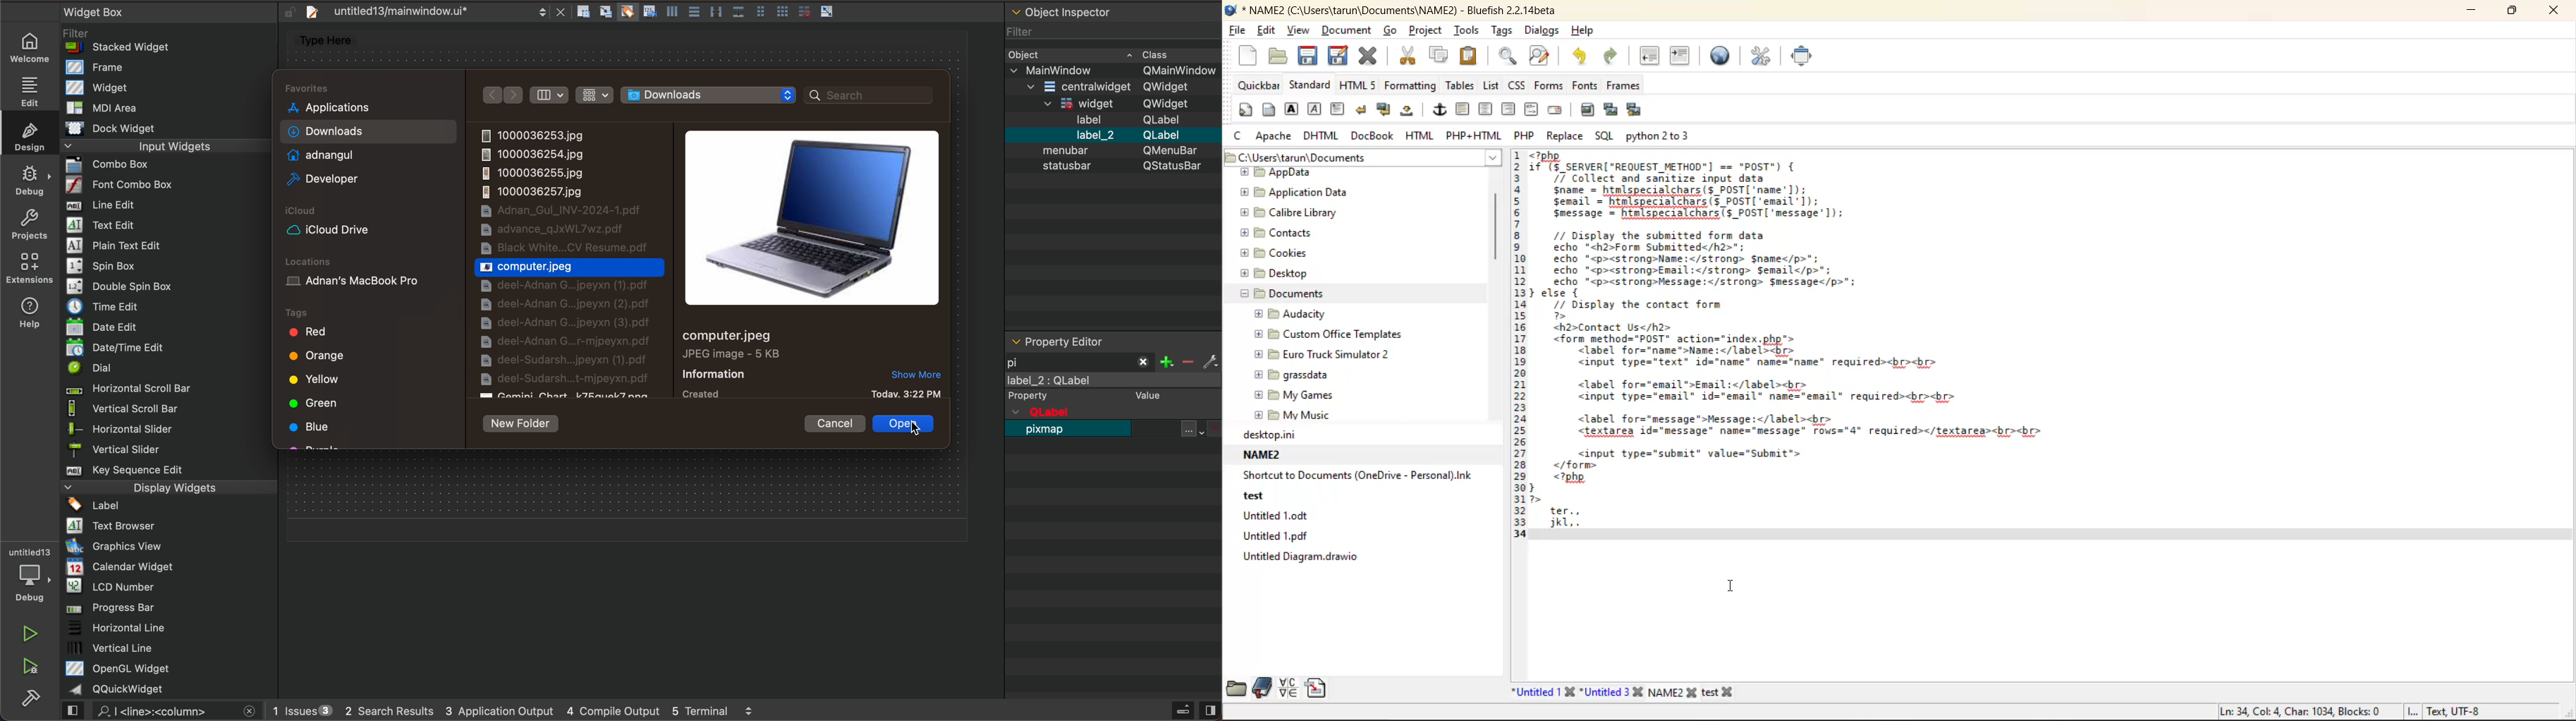 This screenshot has height=728, width=2576. I want to click on file name and app name, so click(1405, 11).